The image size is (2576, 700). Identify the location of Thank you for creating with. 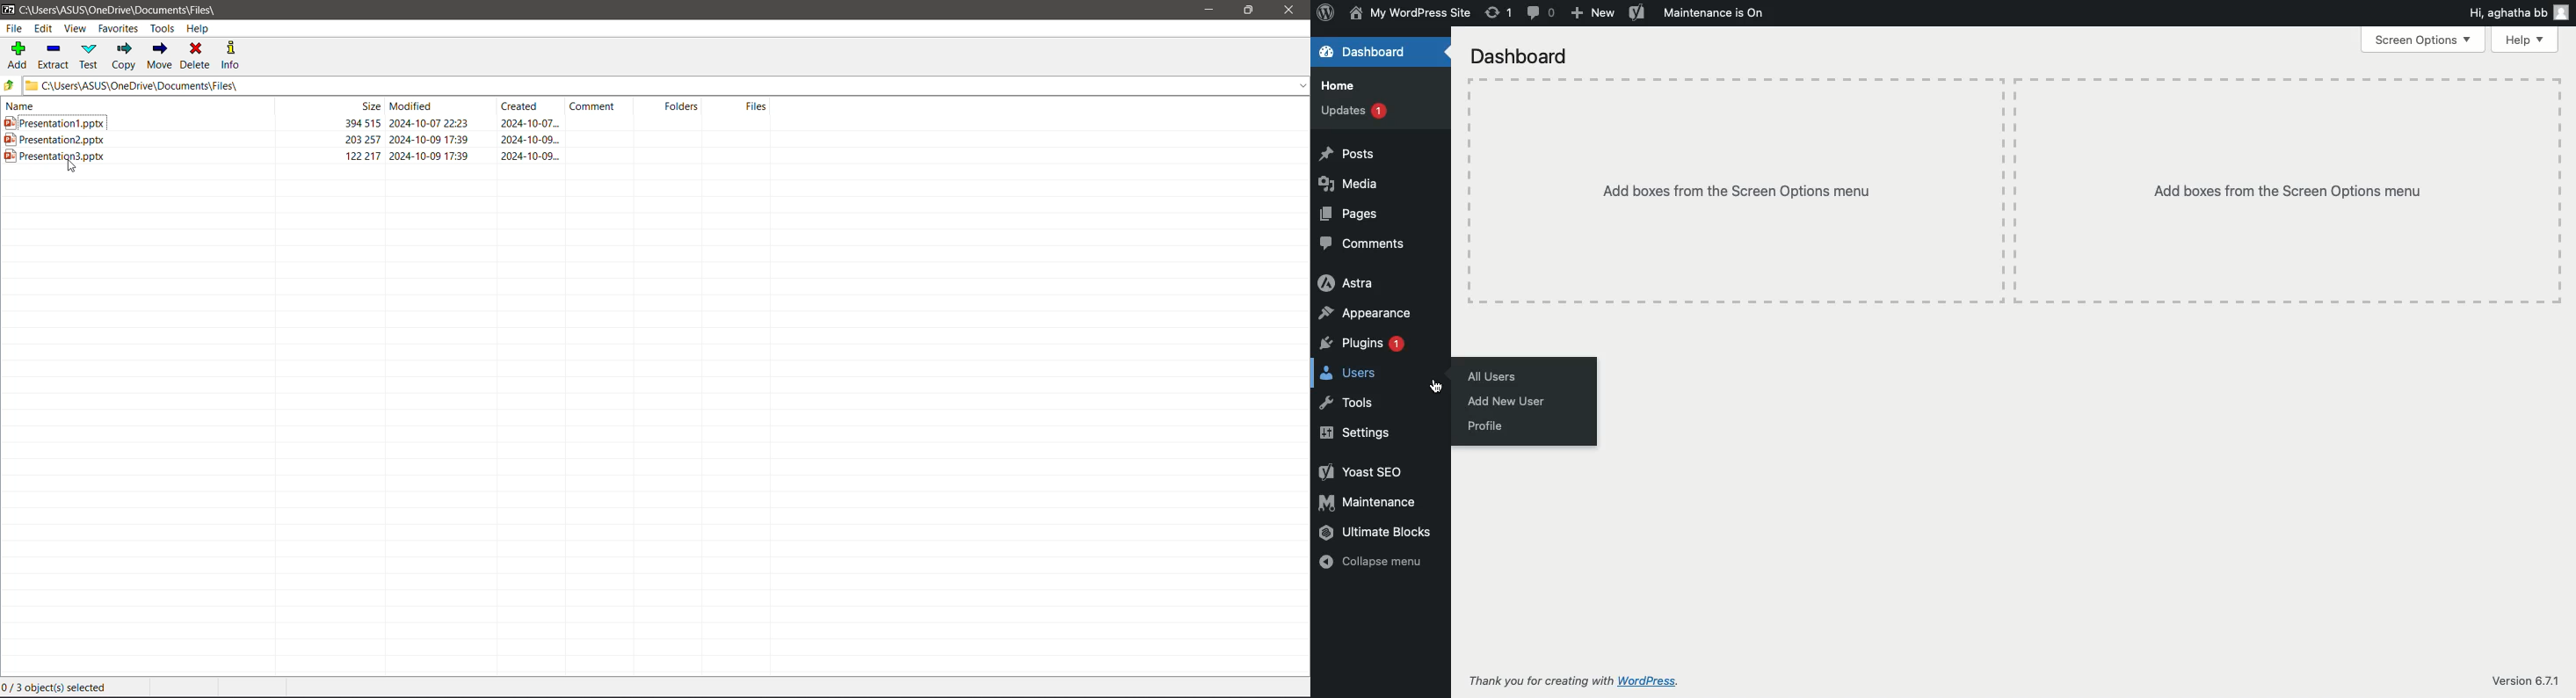
(1541, 681).